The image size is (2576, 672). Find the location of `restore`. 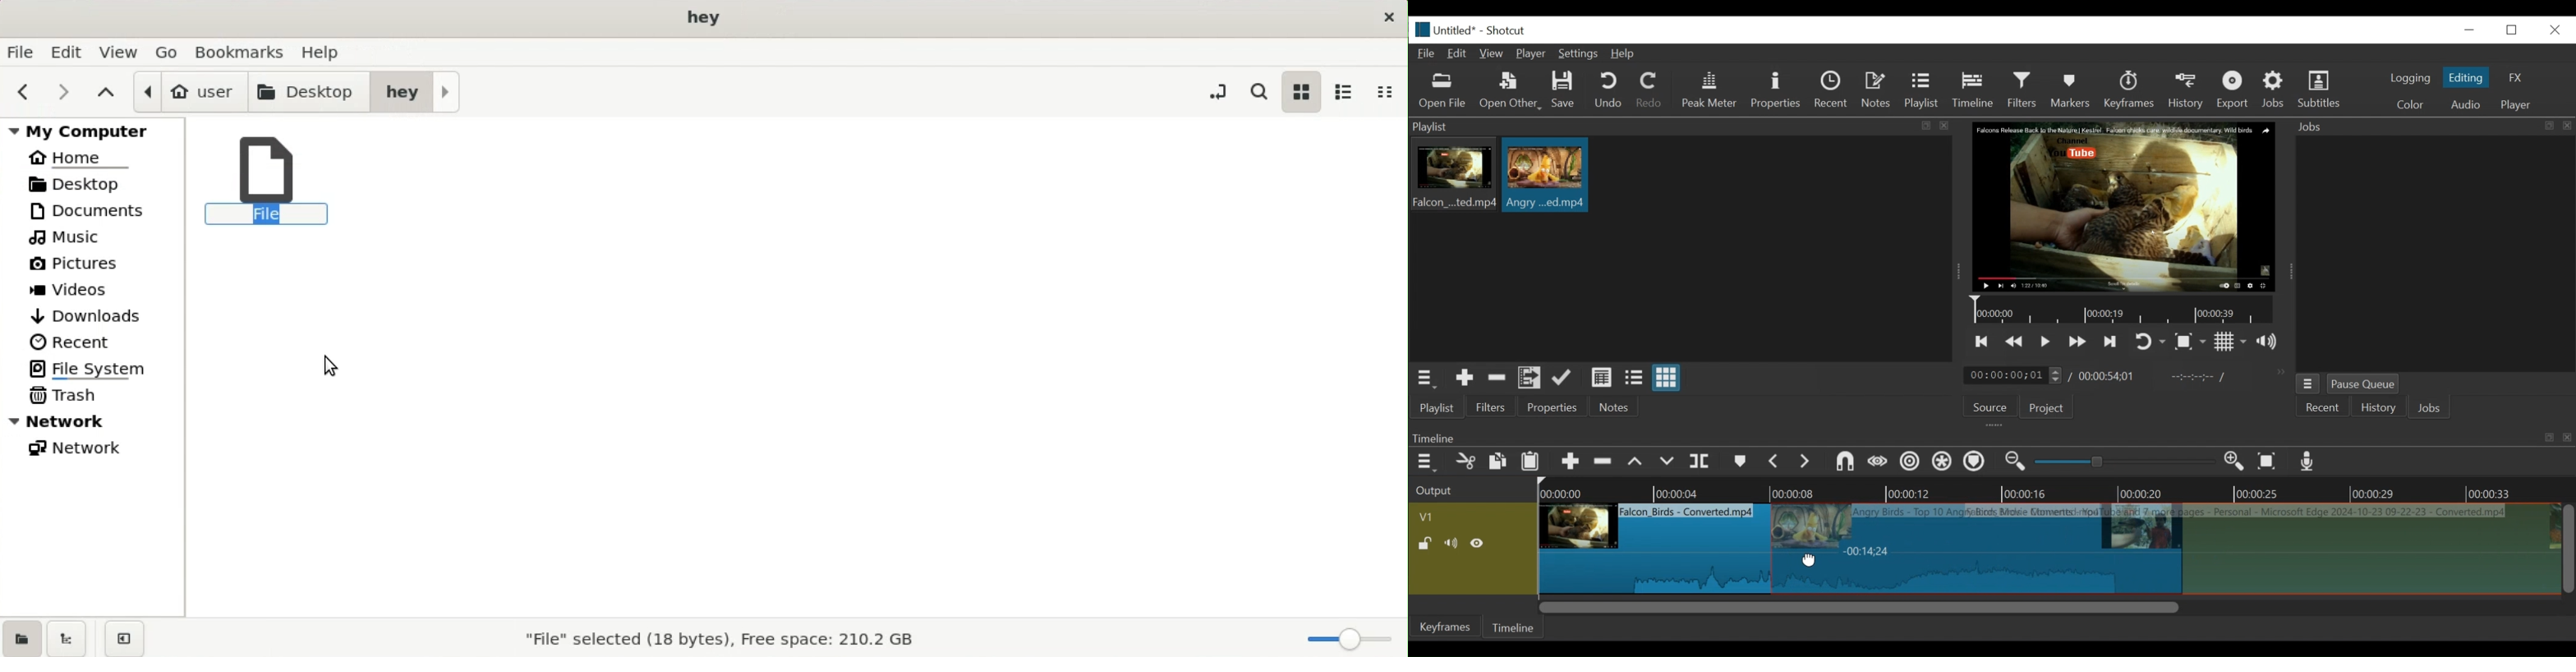

restore is located at coordinates (2515, 29).